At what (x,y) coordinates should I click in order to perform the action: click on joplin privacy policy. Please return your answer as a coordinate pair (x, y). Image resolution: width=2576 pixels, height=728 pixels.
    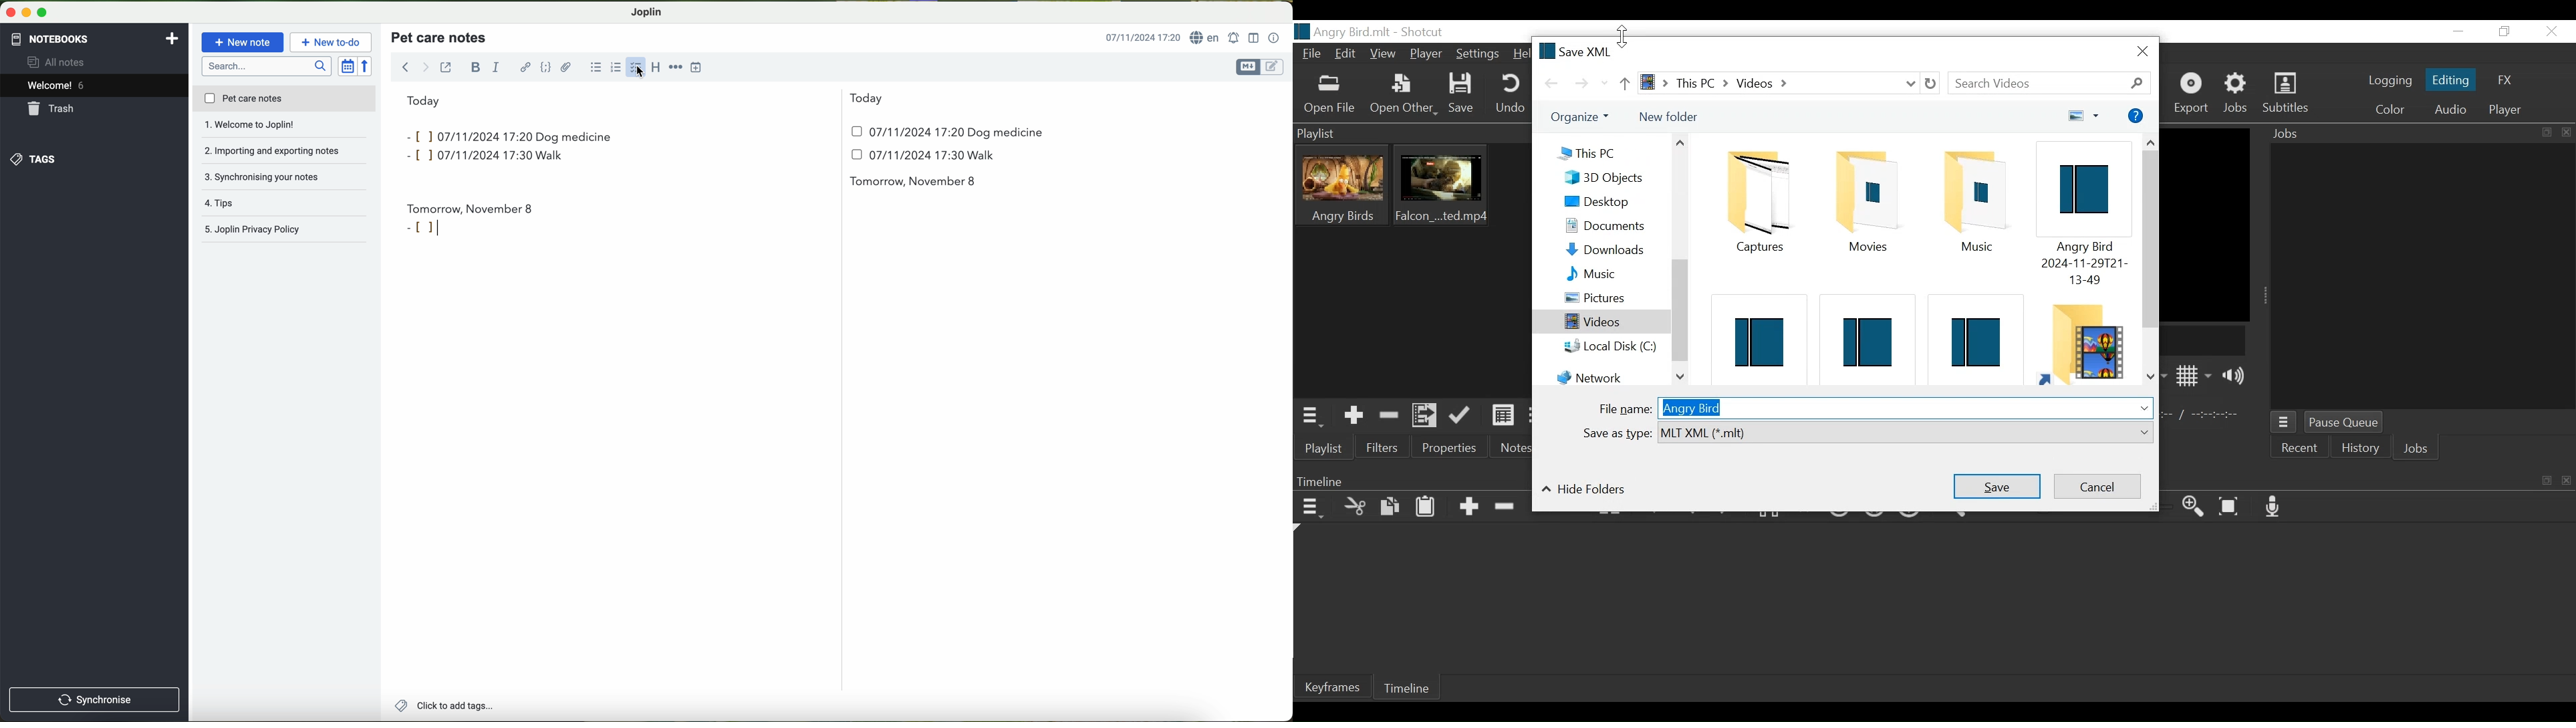
    Looking at the image, I should click on (279, 231).